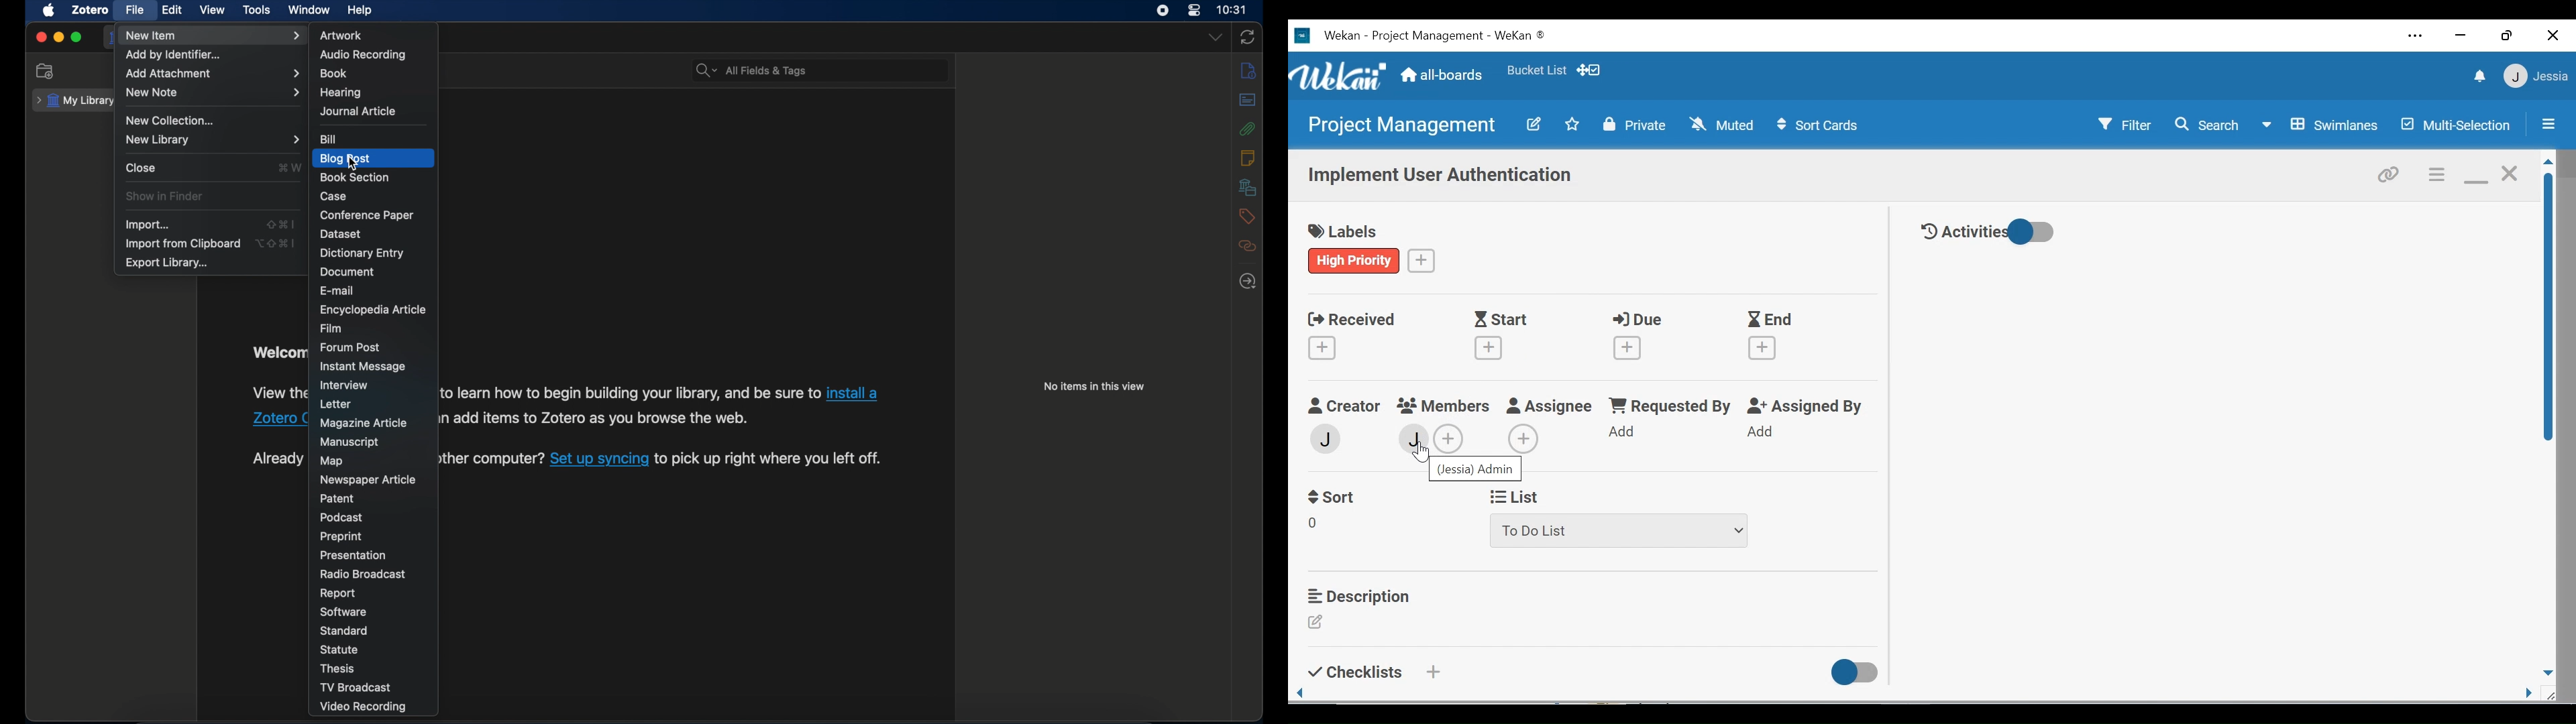 This screenshot has height=728, width=2576. Describe the element at coordinates (2546, 123) in the screenshot. I see `open/close side pane` at that location.